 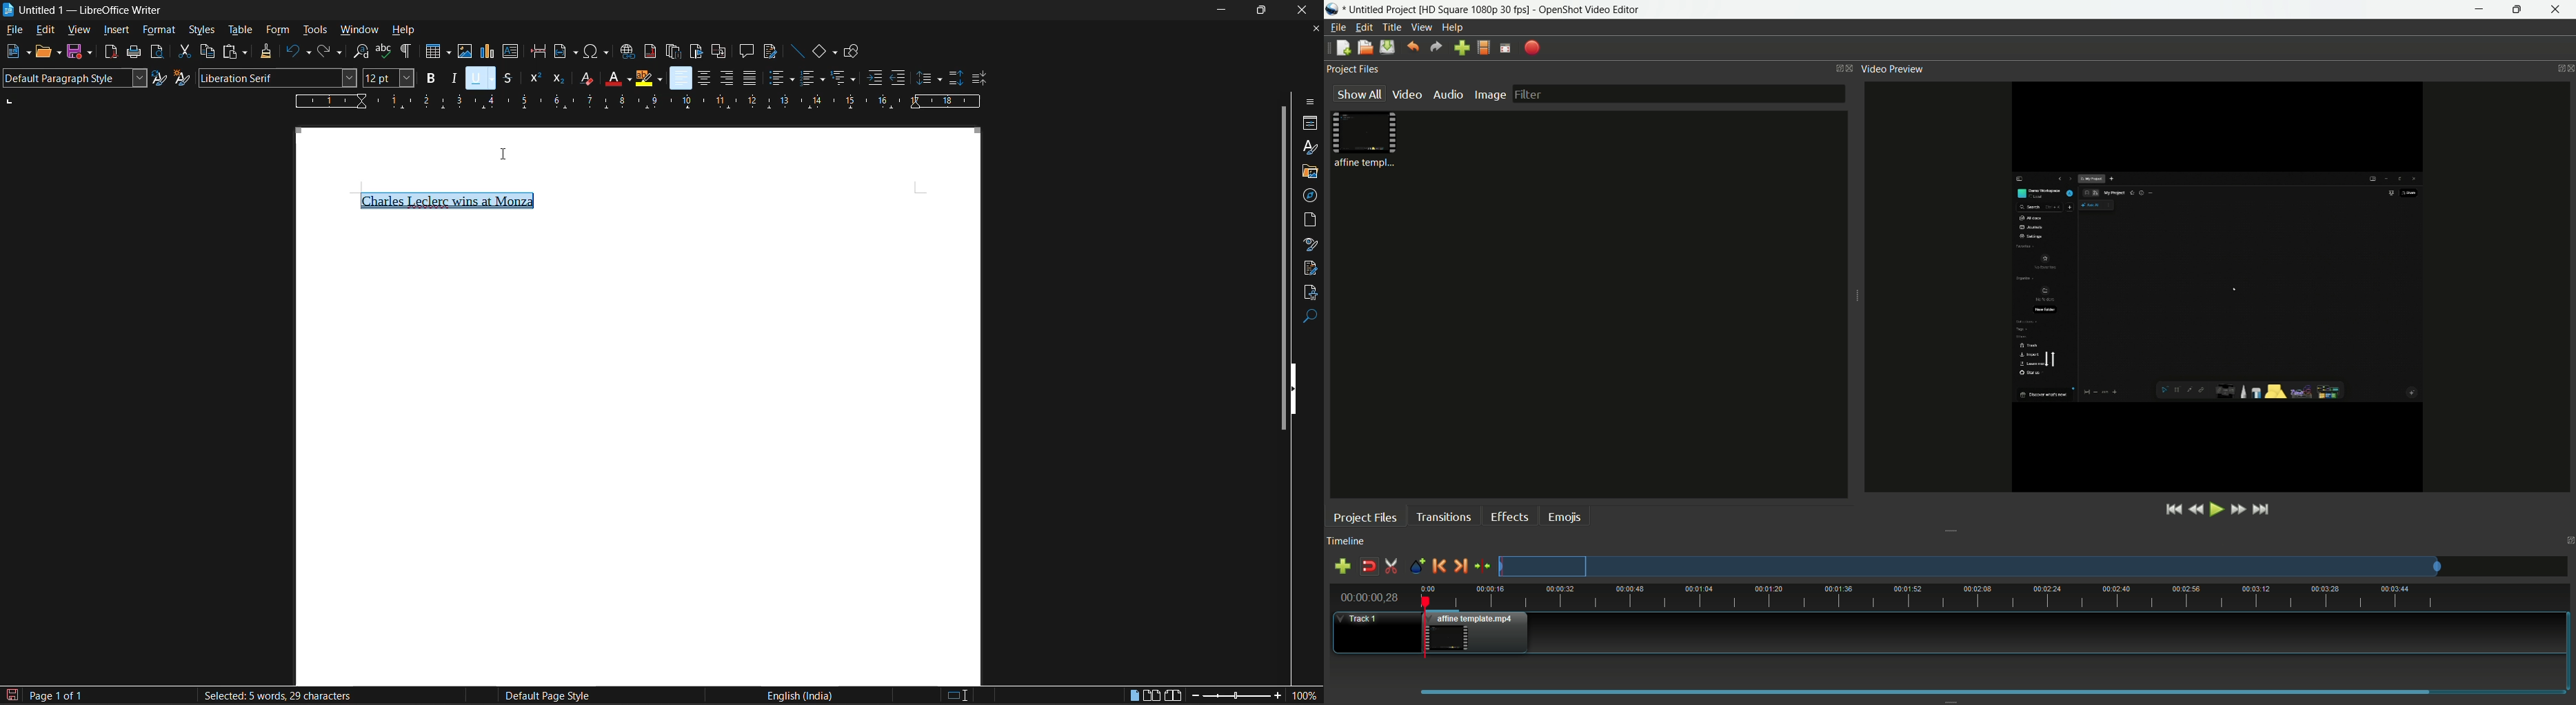 I want to click on set line spacing, so click(x=929, y=79).